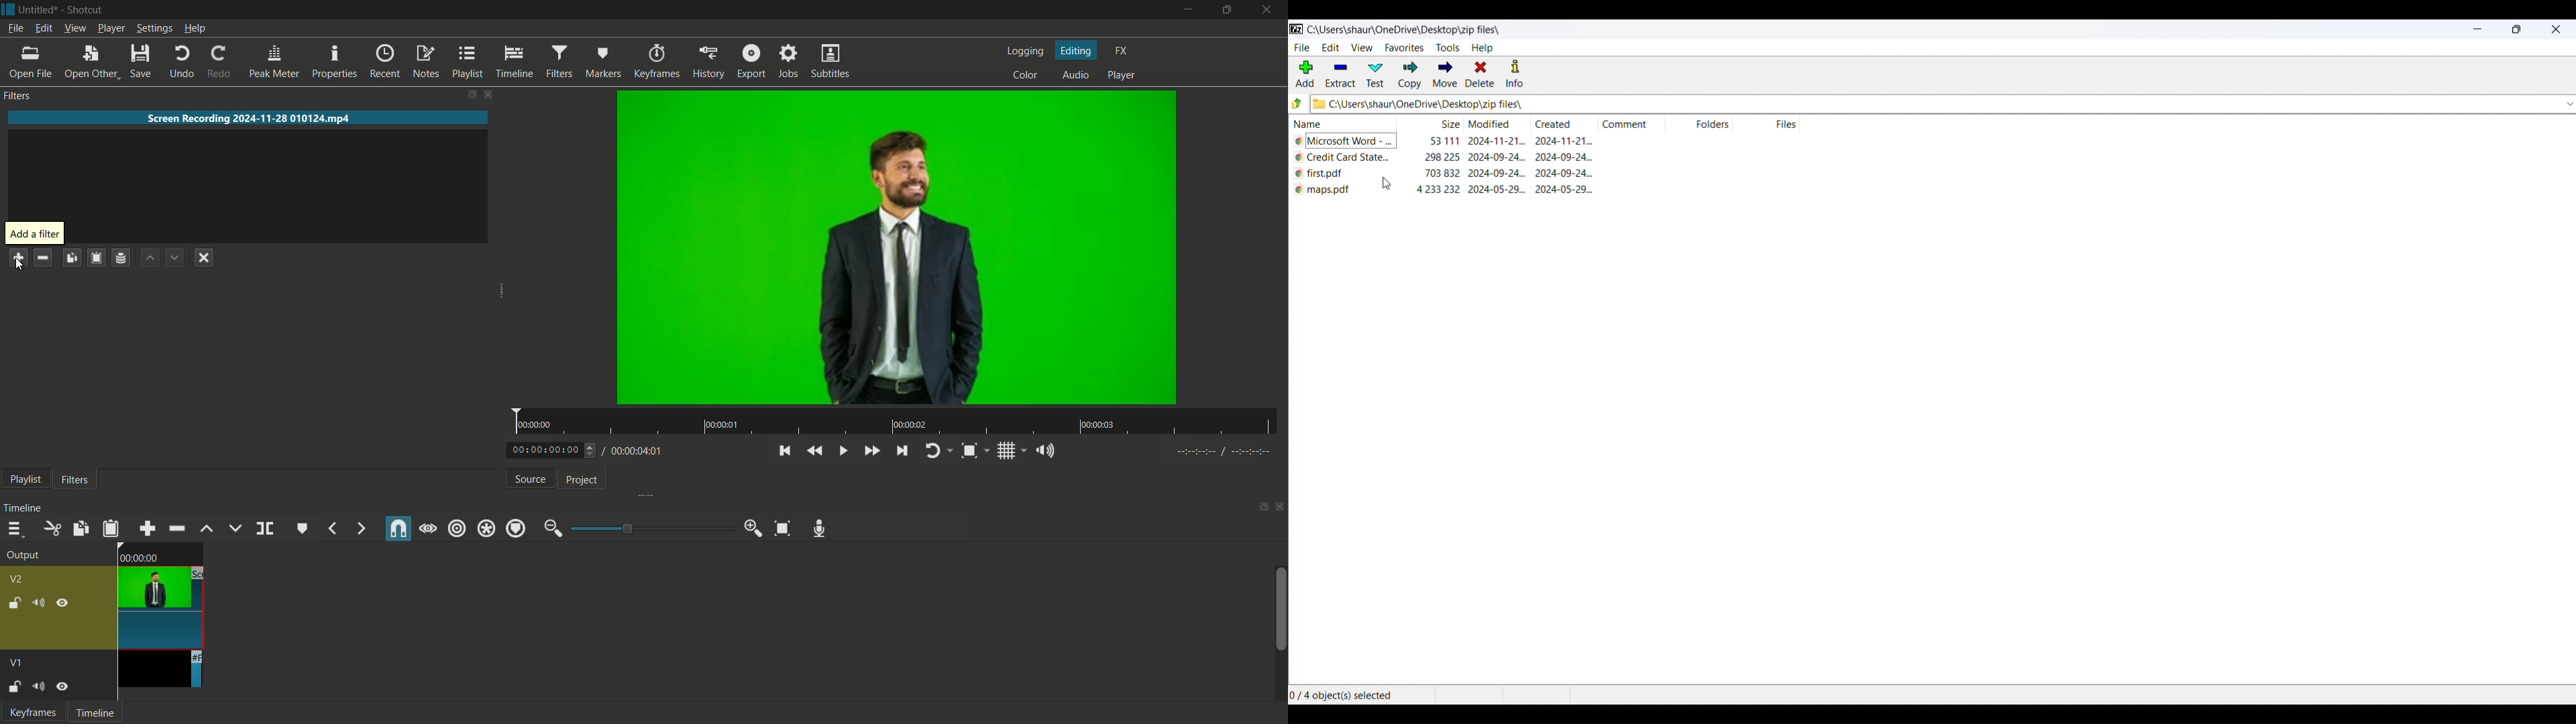 Image resolution: width=2576 pixels, height=728 pixels. Describe the element at coordinates (1404, 29) in the screenshot. I see `folder path` at that location.